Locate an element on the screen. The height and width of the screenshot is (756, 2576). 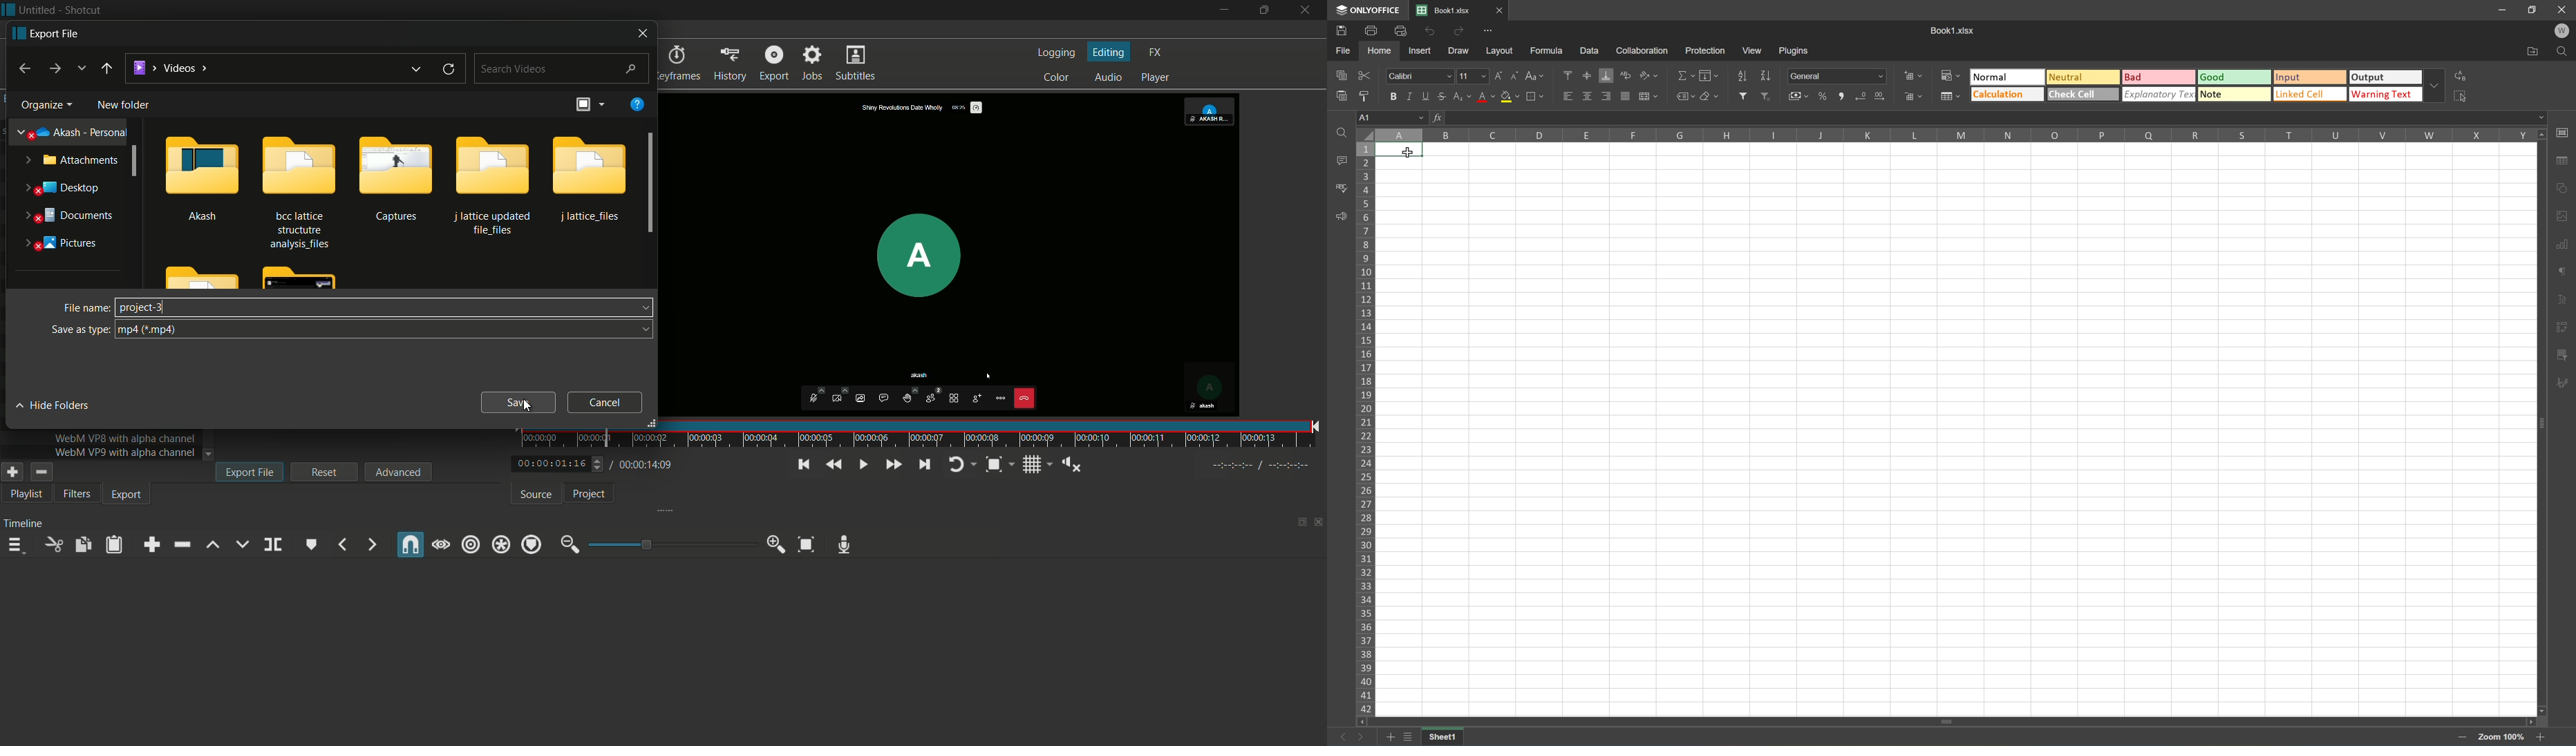
Align bottom is located at coordinates (1606, 75).